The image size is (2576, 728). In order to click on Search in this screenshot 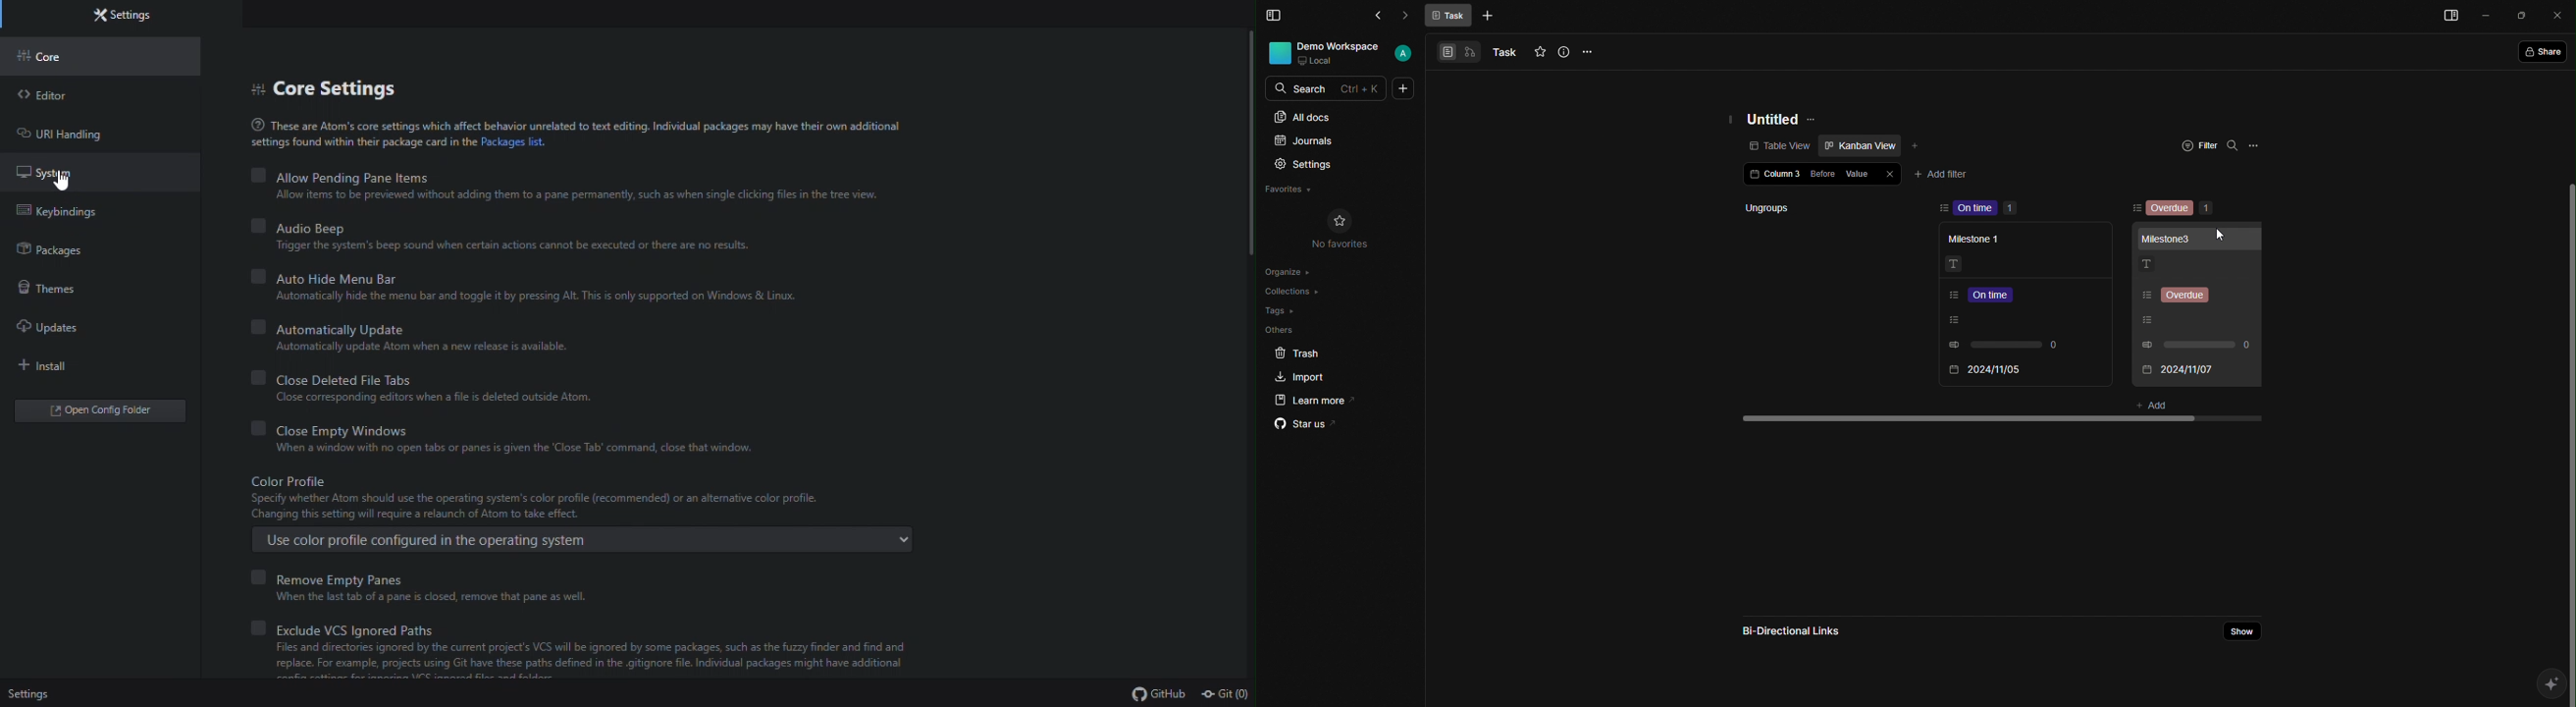, I will do `click(1327, 88)`.